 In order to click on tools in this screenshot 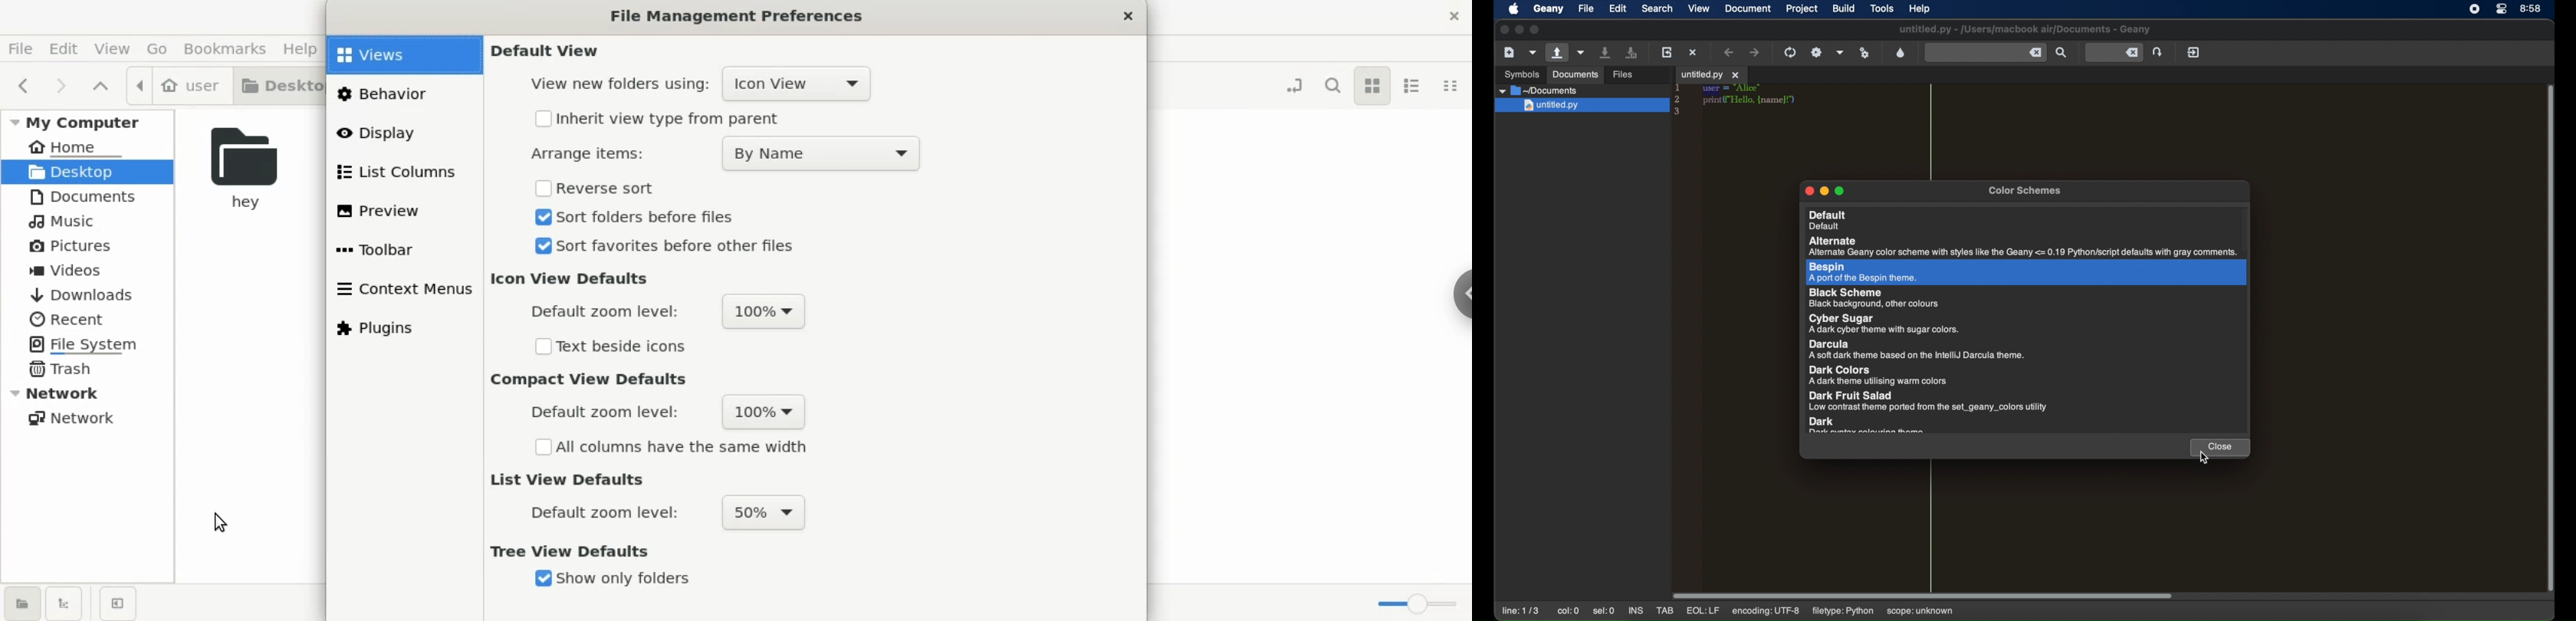, I will do `click(1882, 9)`.